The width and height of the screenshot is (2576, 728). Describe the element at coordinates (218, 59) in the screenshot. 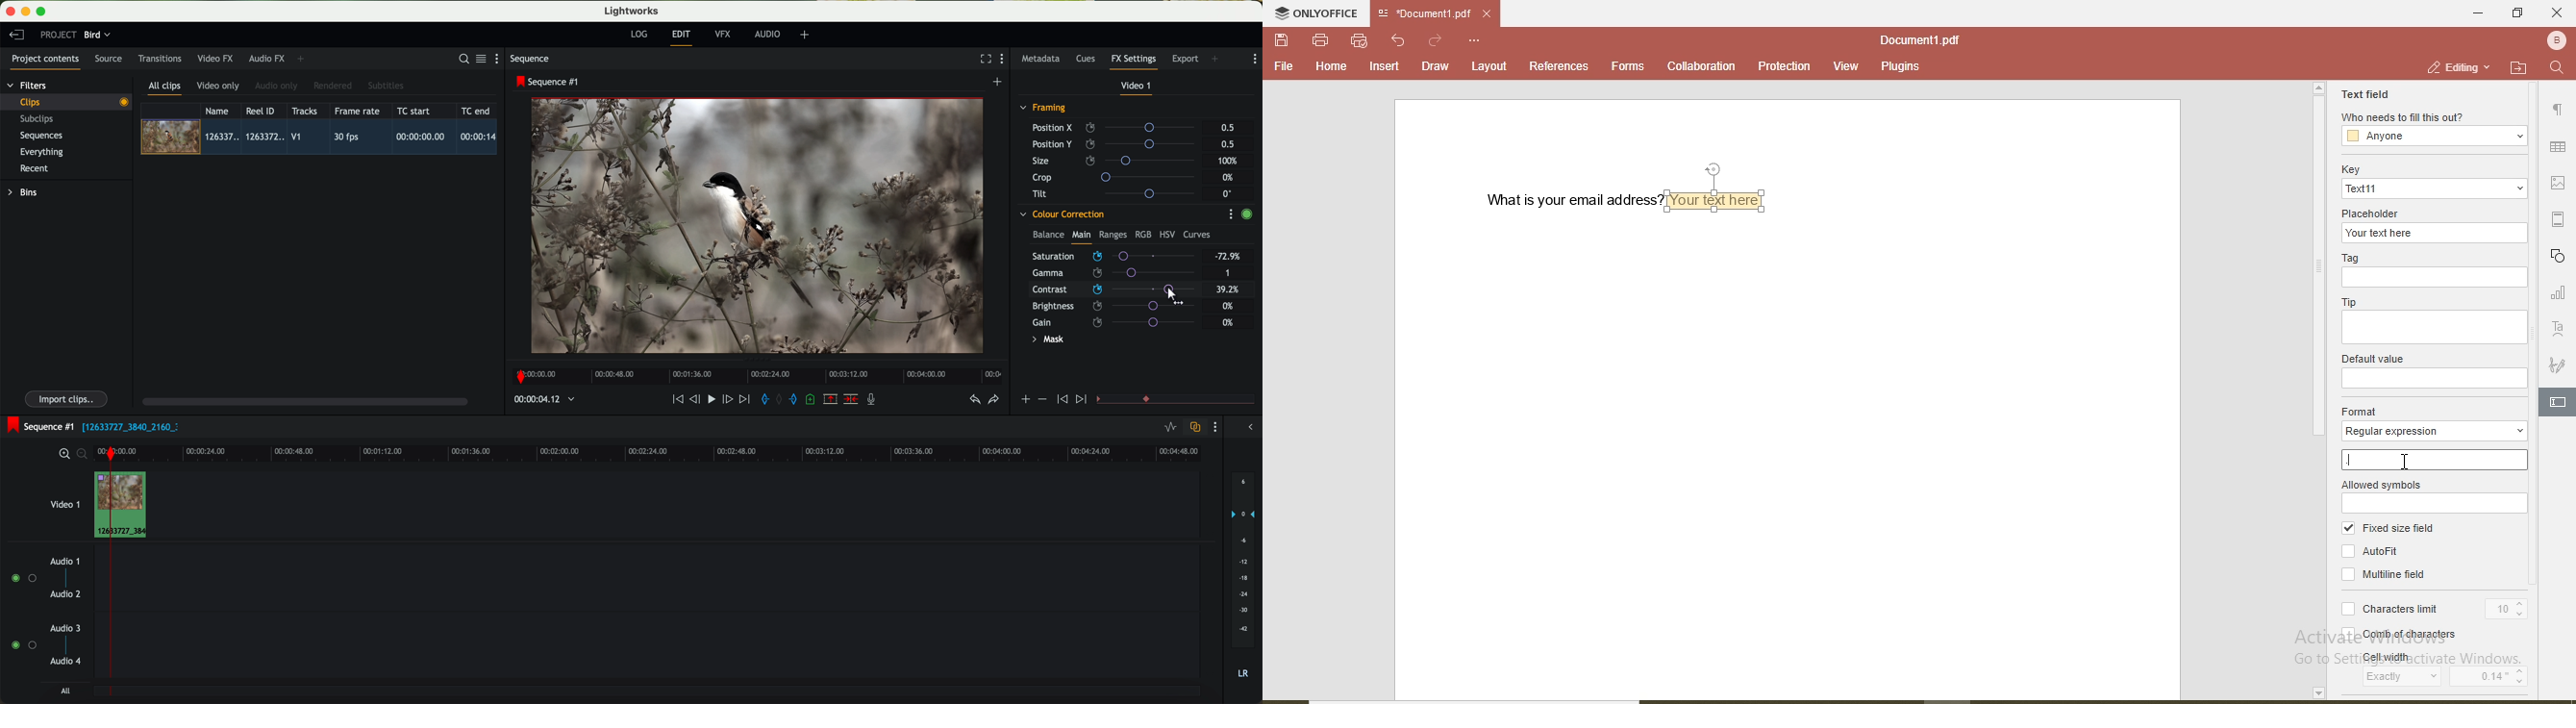

I see `video FX` at that location.